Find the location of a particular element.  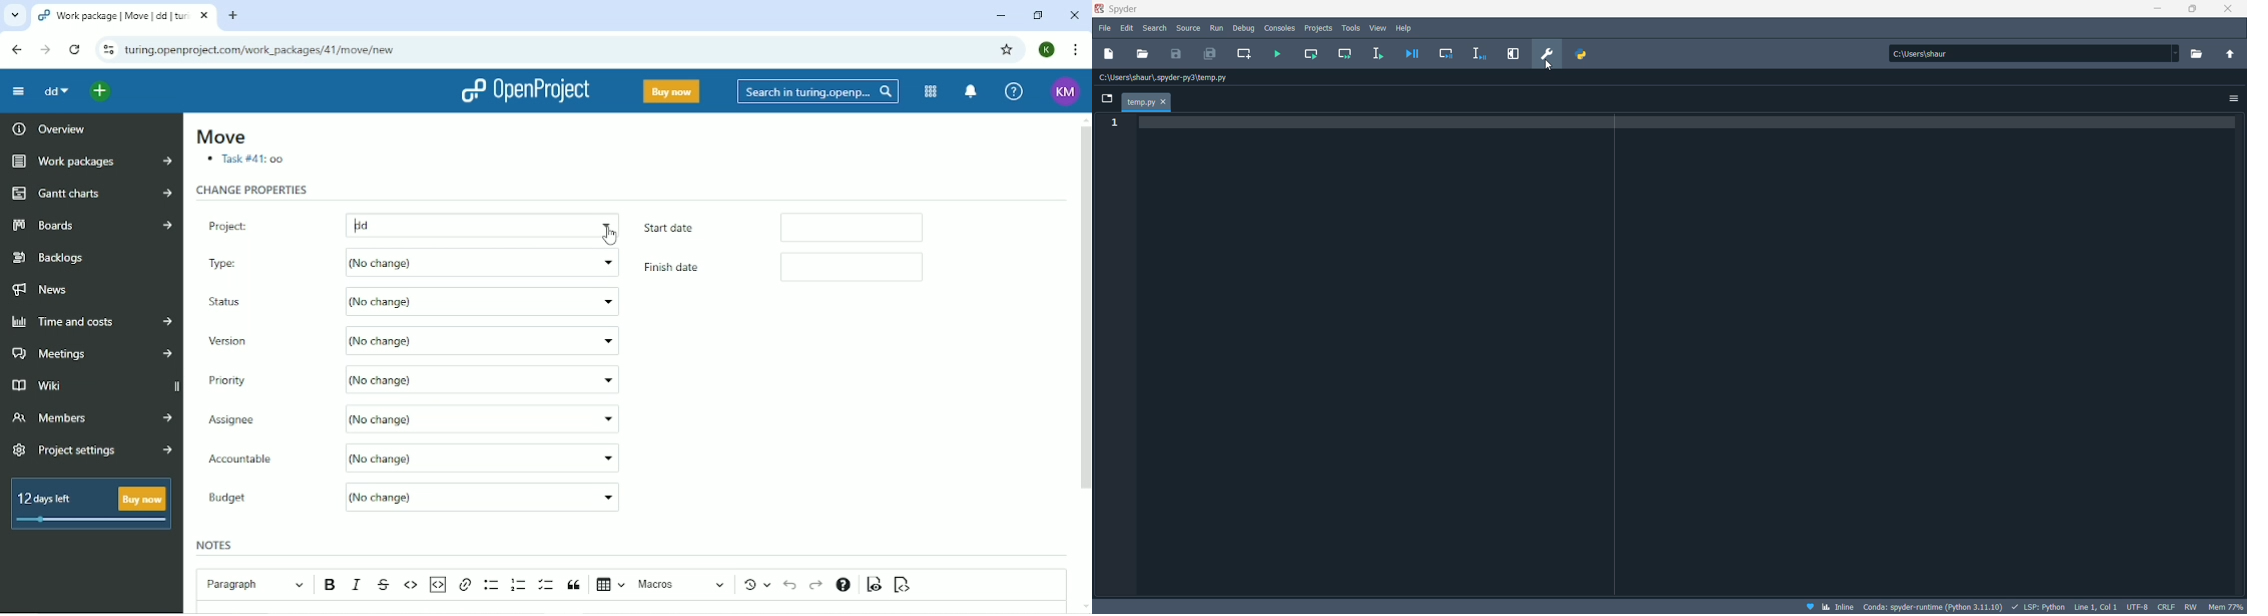

Change properties is located at coordinates (253, 190).